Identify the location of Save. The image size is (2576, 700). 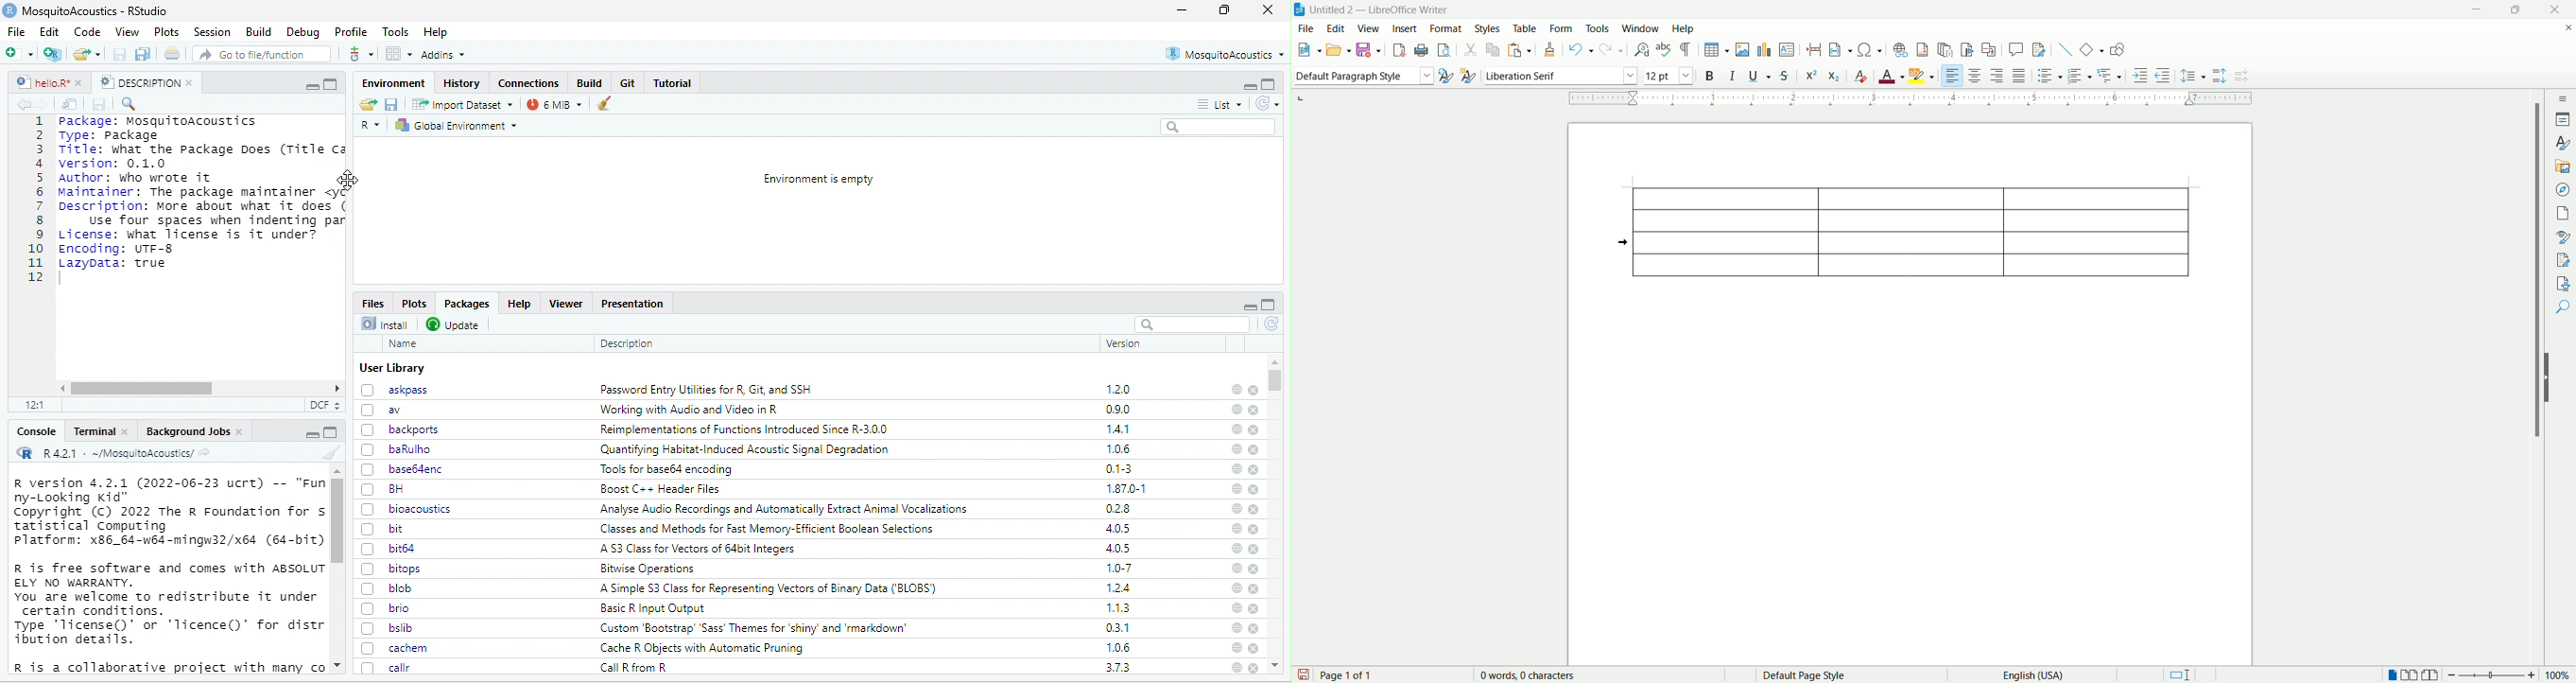
(101, 105).